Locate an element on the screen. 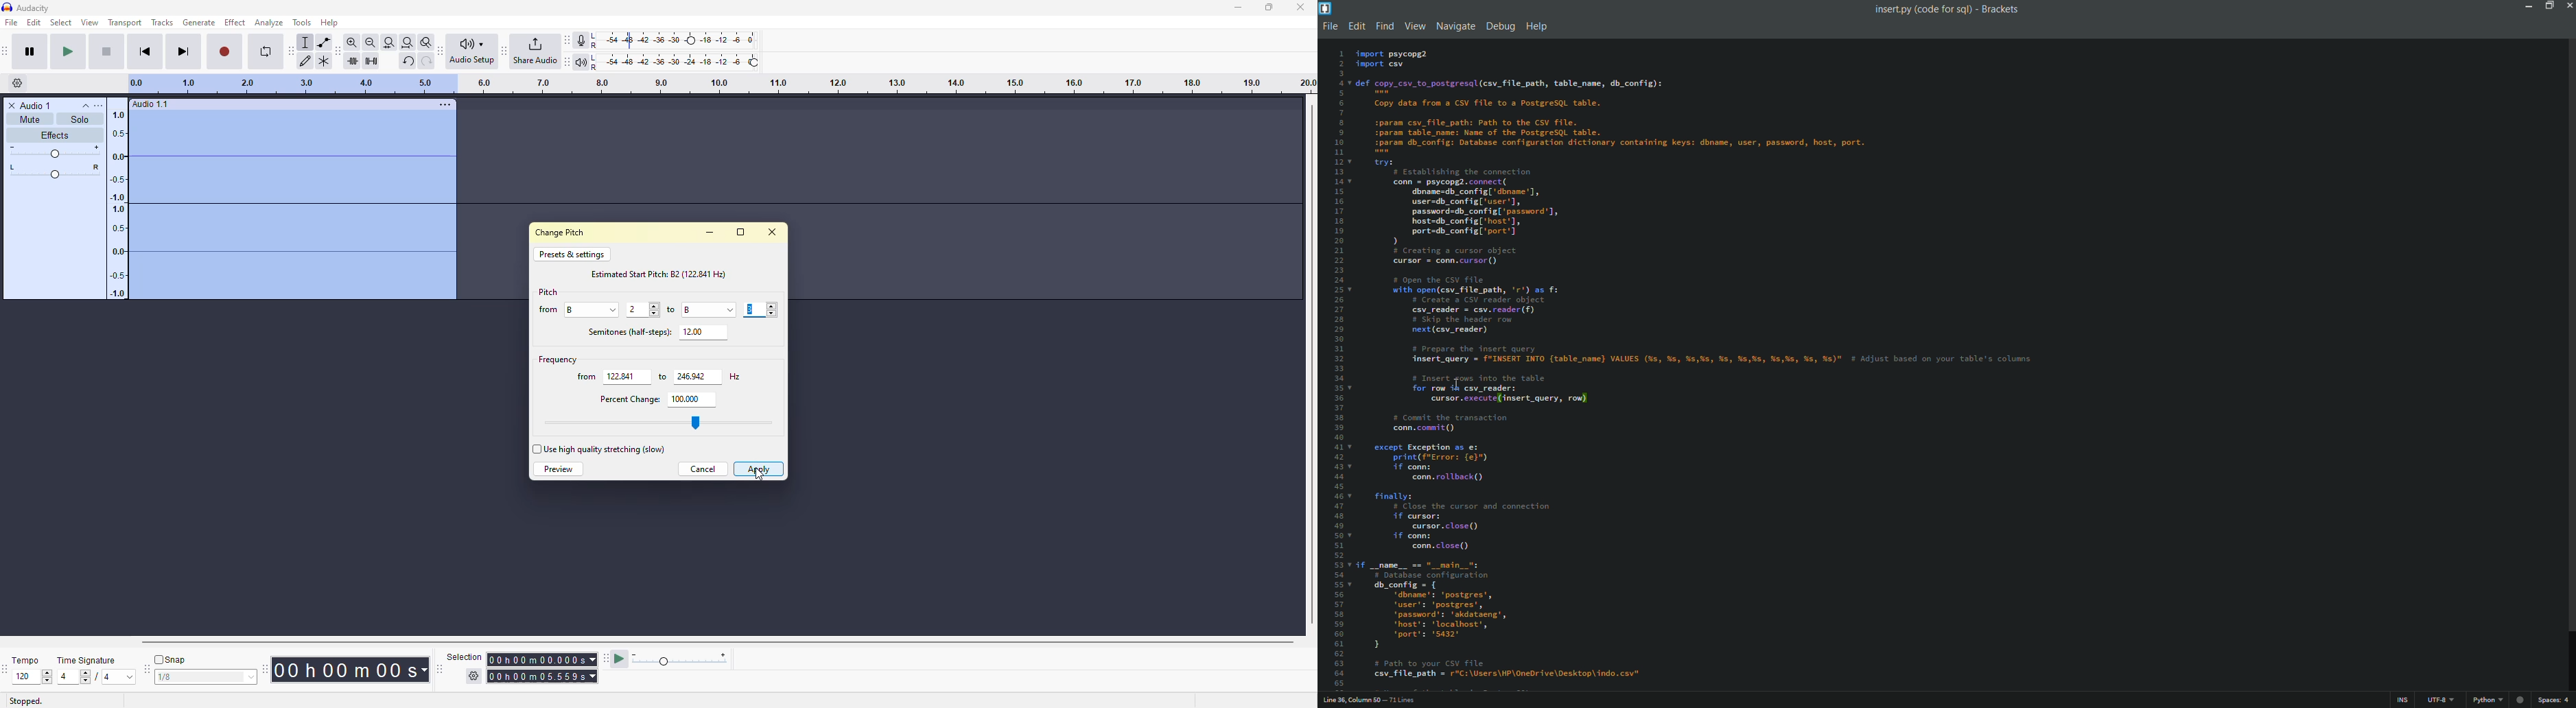 The width and height of the screenshot is (2576, 728). adjust is located at coordinates (56, 152).